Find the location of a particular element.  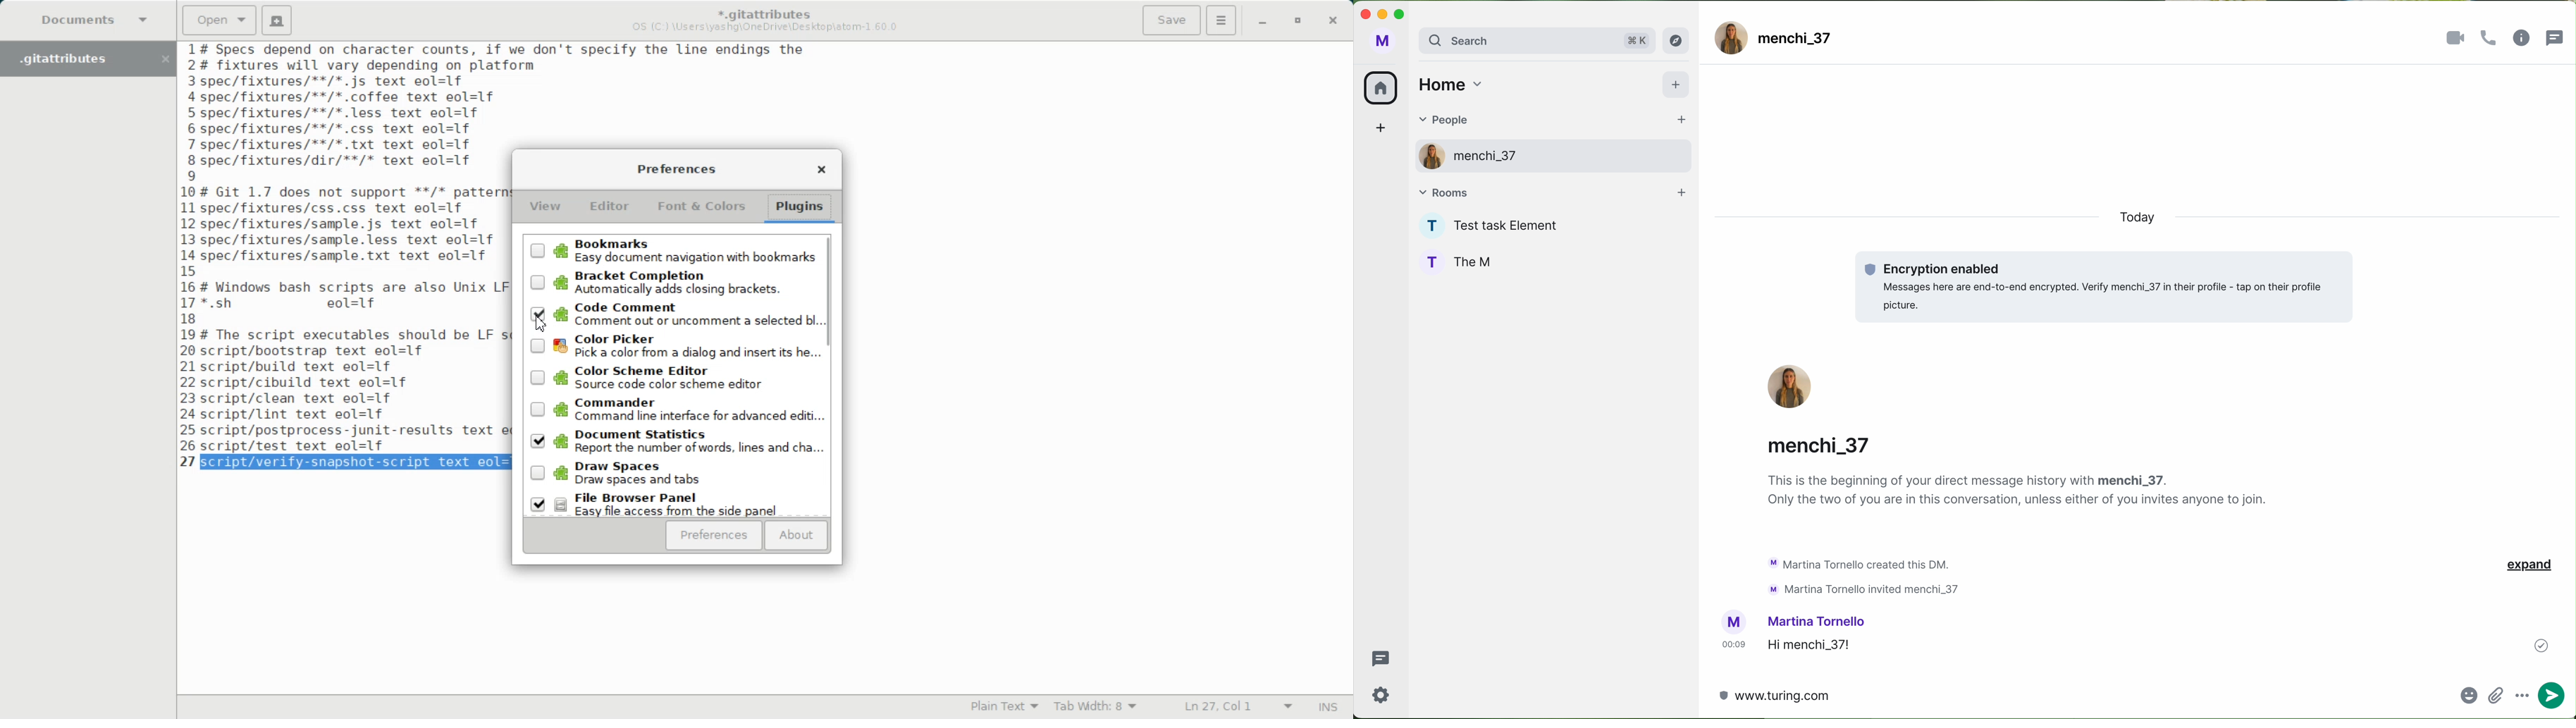

emoji is located at coordinates (2470, 699).